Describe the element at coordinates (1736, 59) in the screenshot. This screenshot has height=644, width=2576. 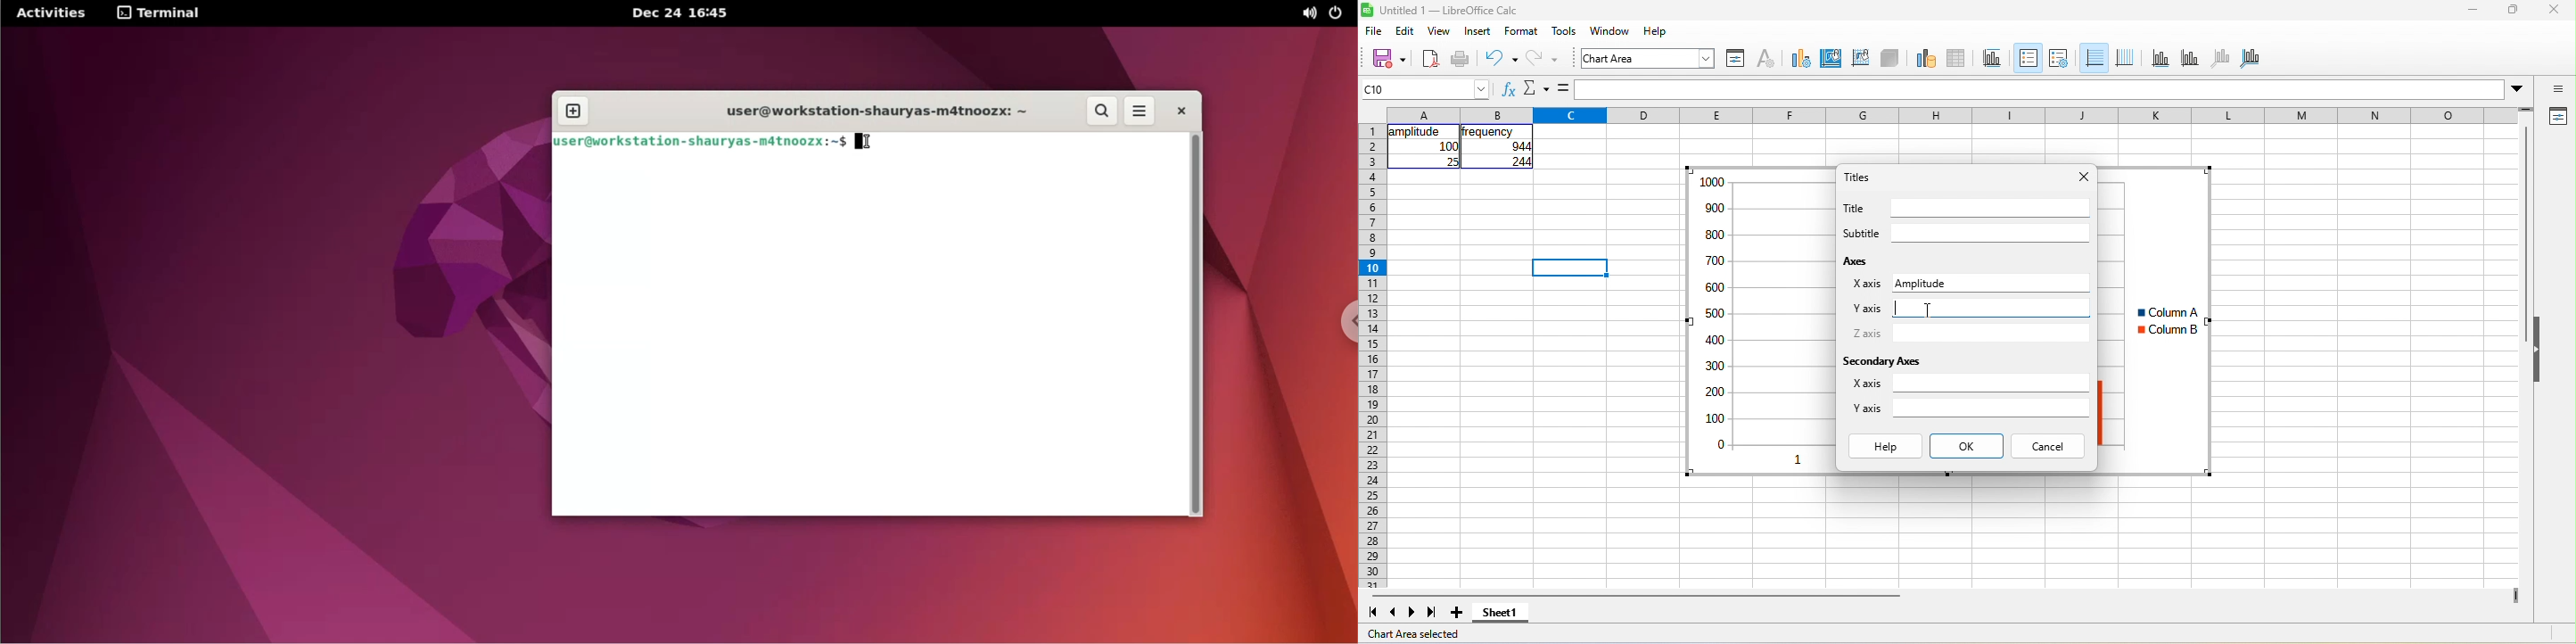
I see `format selection` at that location.